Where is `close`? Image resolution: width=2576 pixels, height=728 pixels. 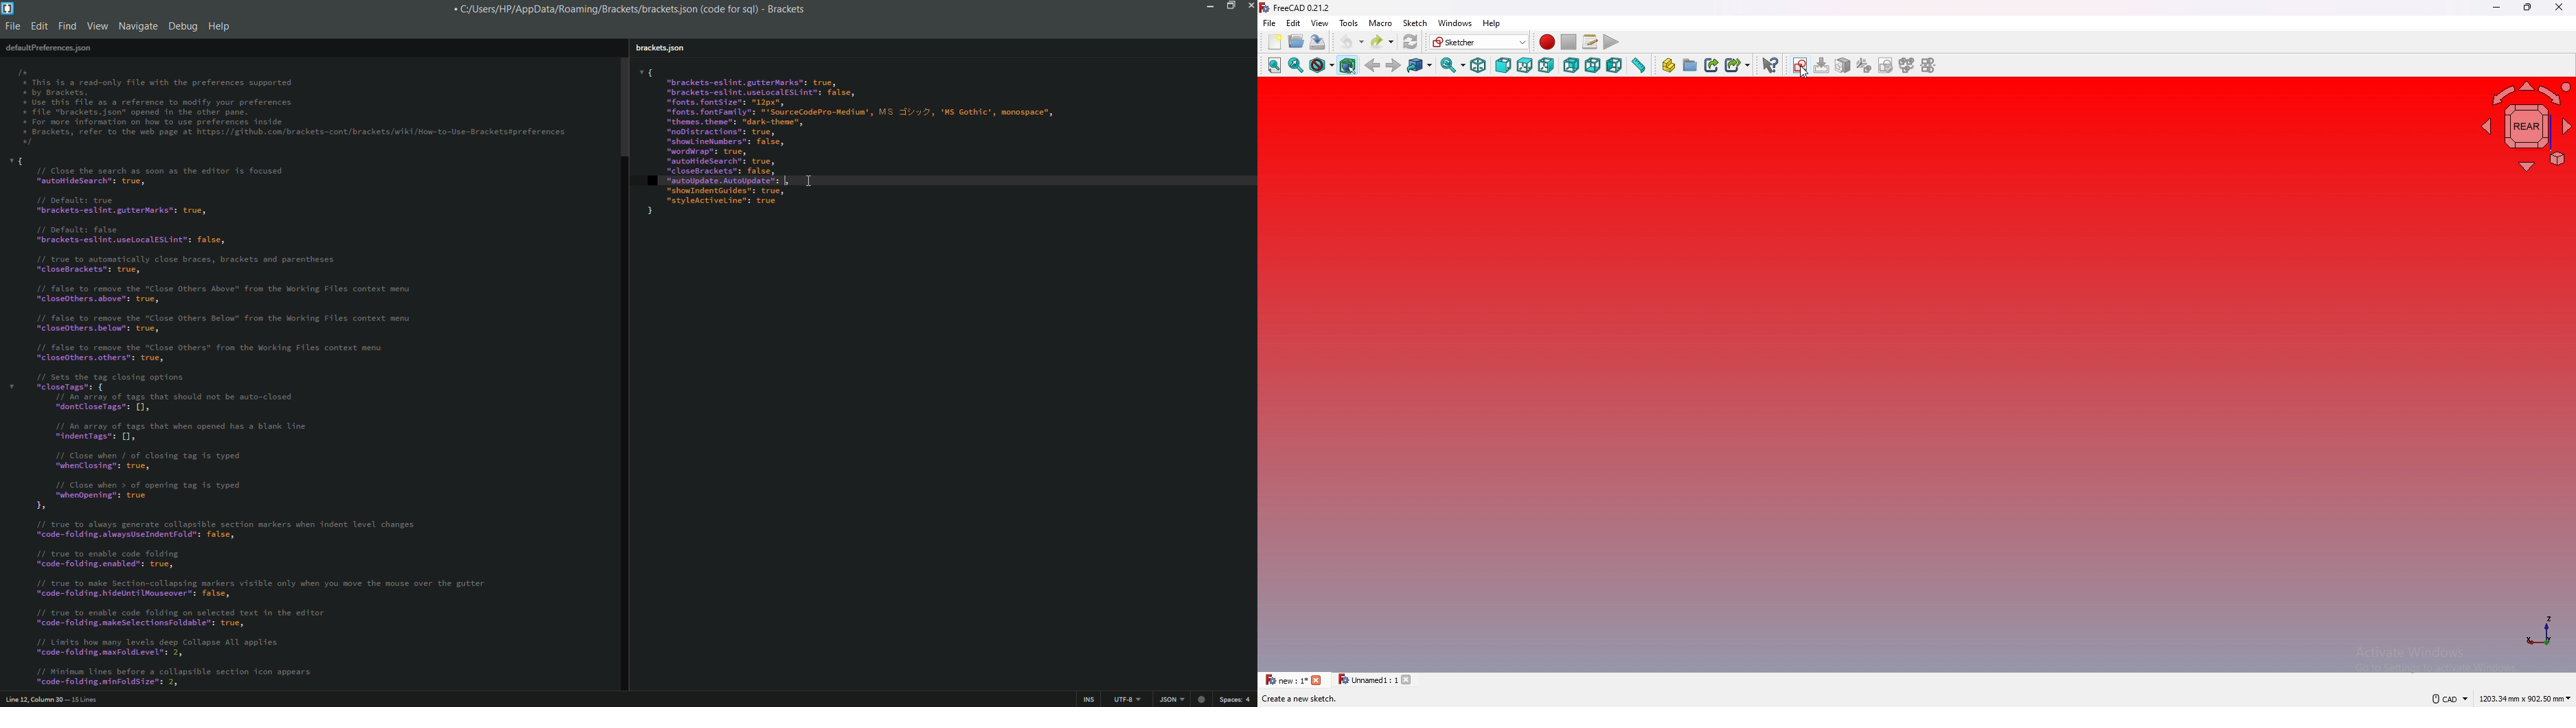
close is located at coordinates (1411, 679).